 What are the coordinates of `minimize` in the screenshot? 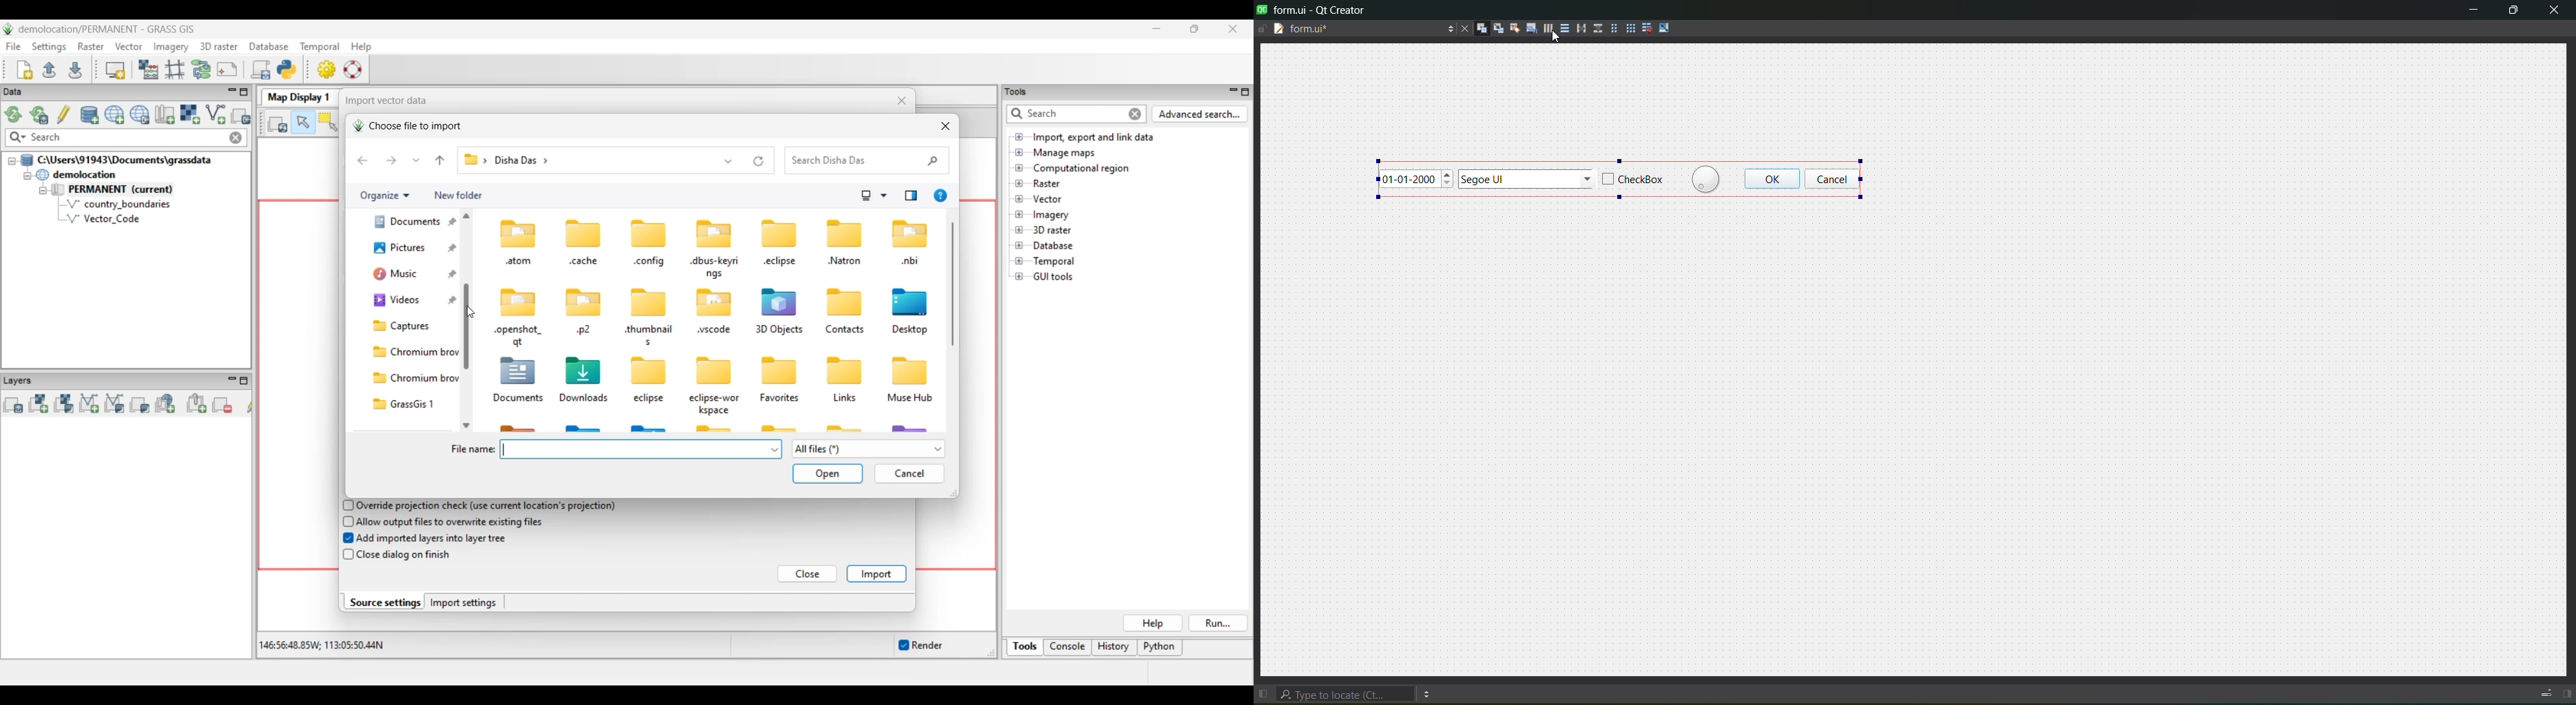 It's located at (2473, 11).